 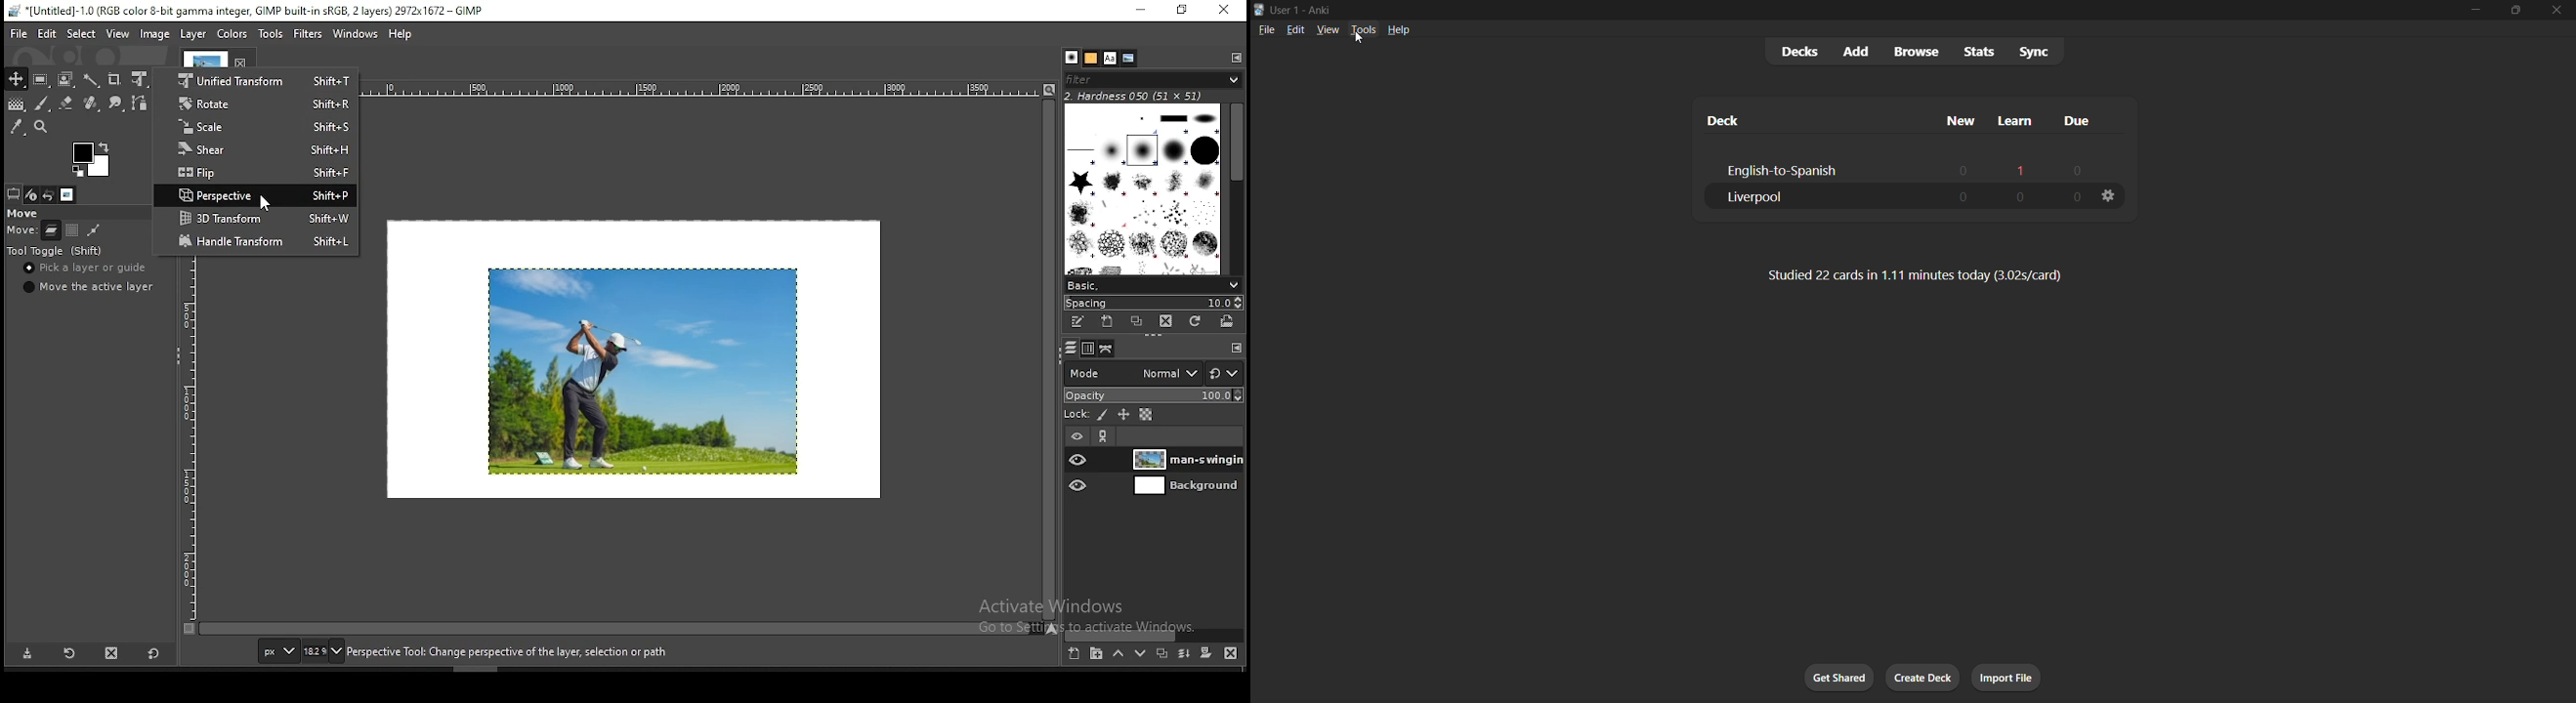 I want to click on delete layer, so click(x=1231, y=652).